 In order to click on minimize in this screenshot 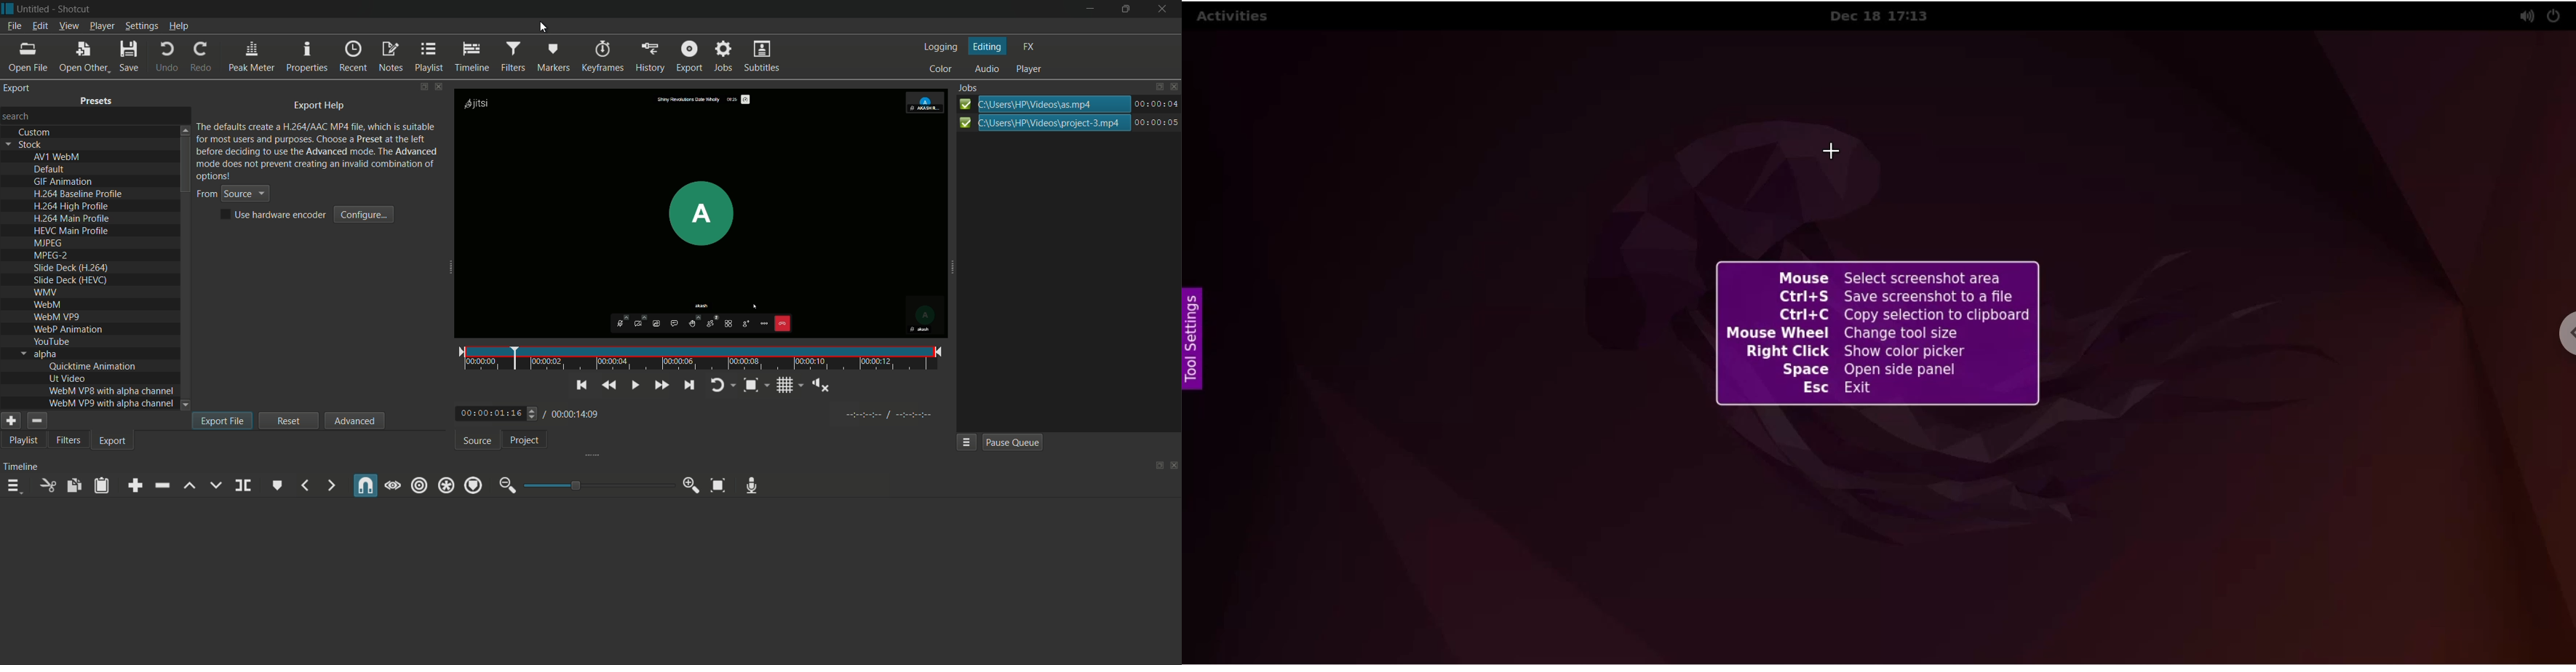, I will do `click(1088, 9)`.